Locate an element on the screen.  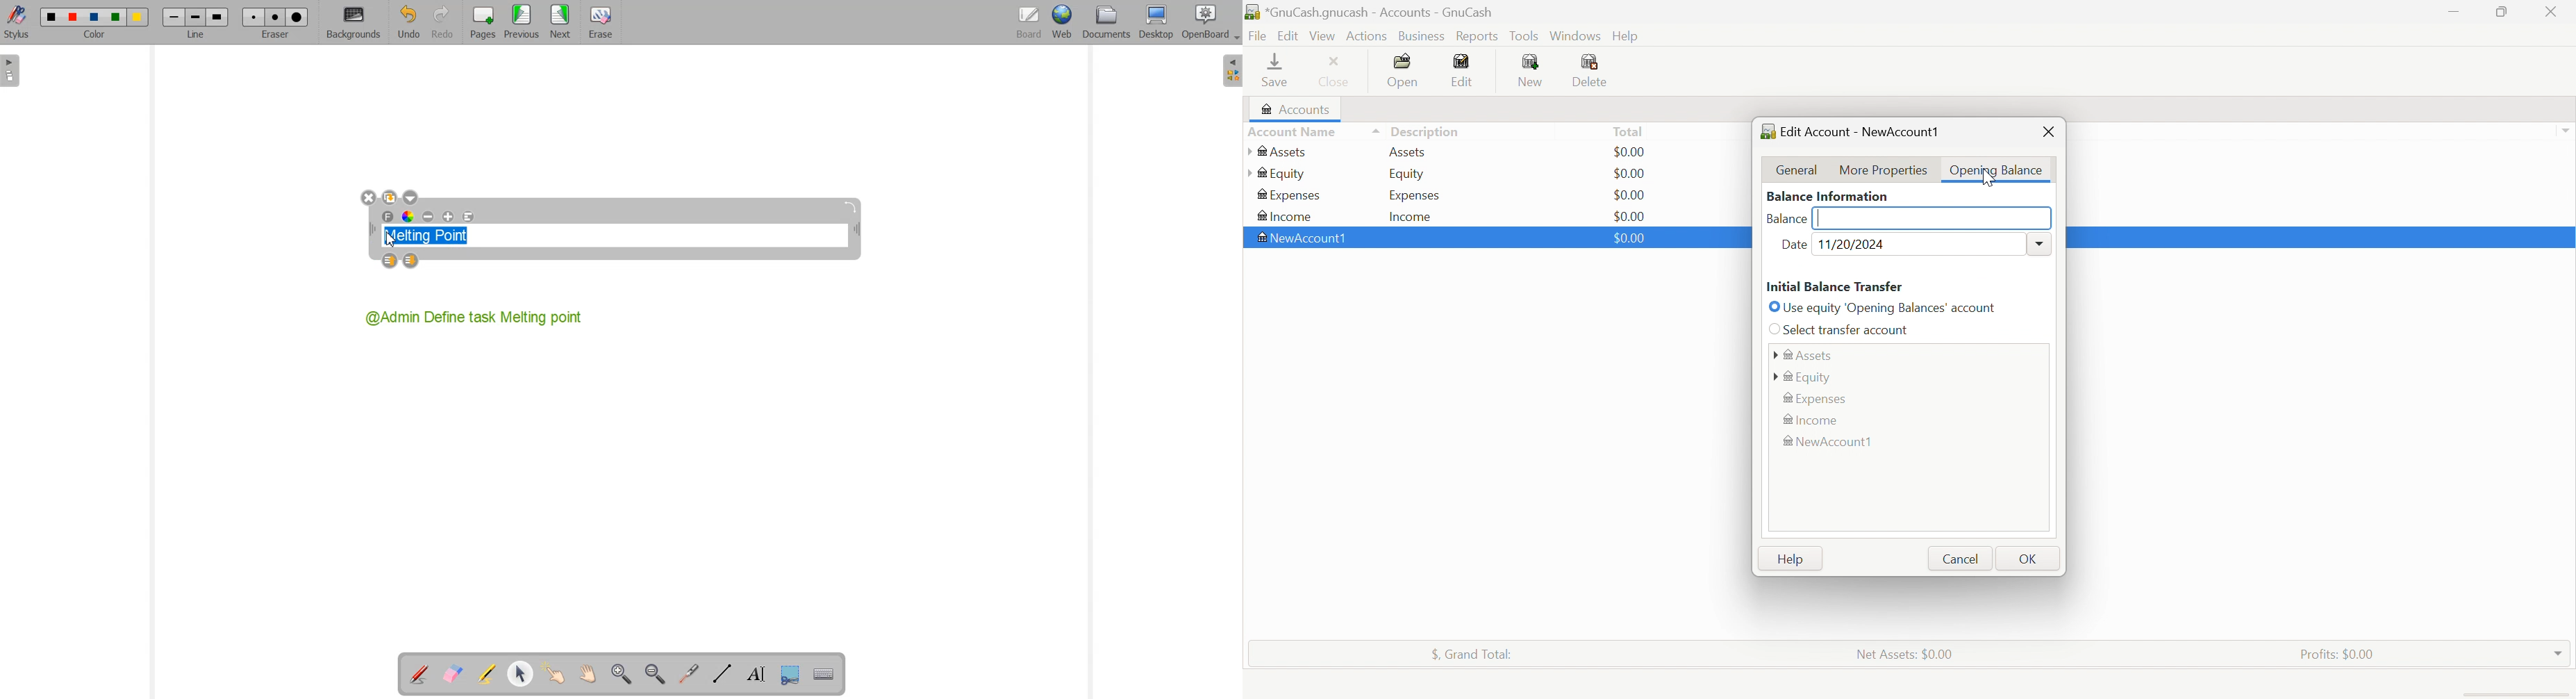
Text Color is located at coordinates (409, 217).